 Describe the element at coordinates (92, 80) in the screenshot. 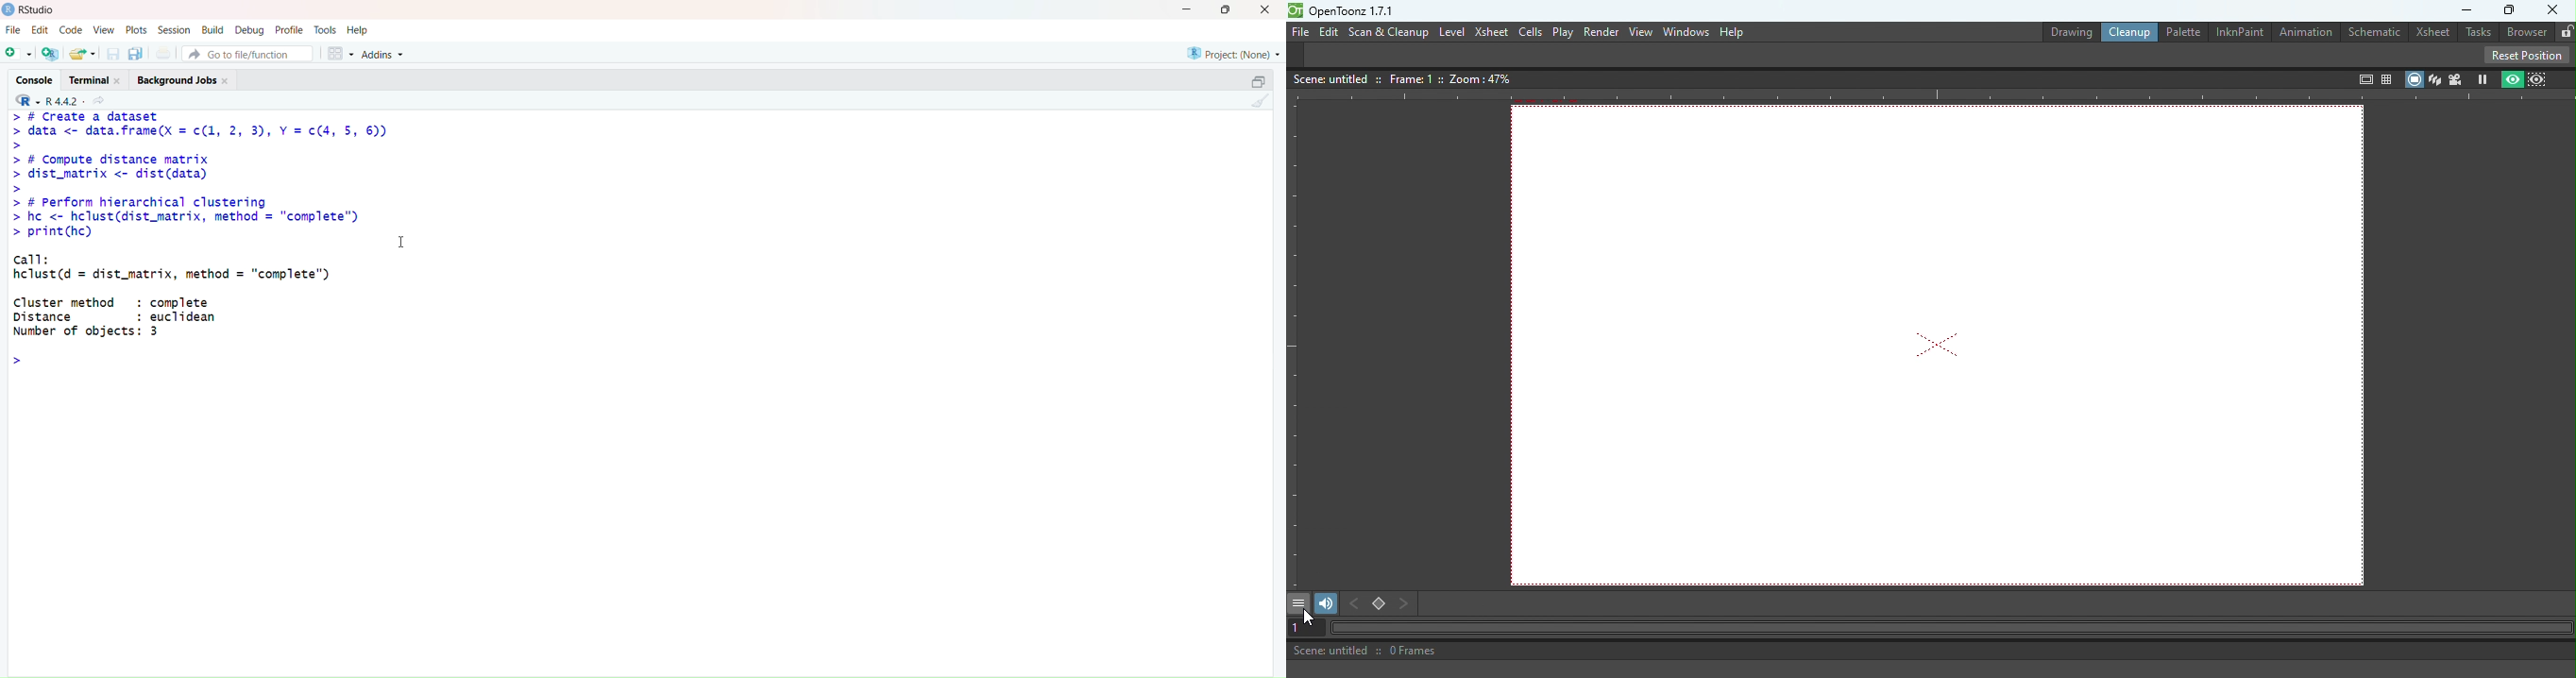

I see `Terminal` at that location.